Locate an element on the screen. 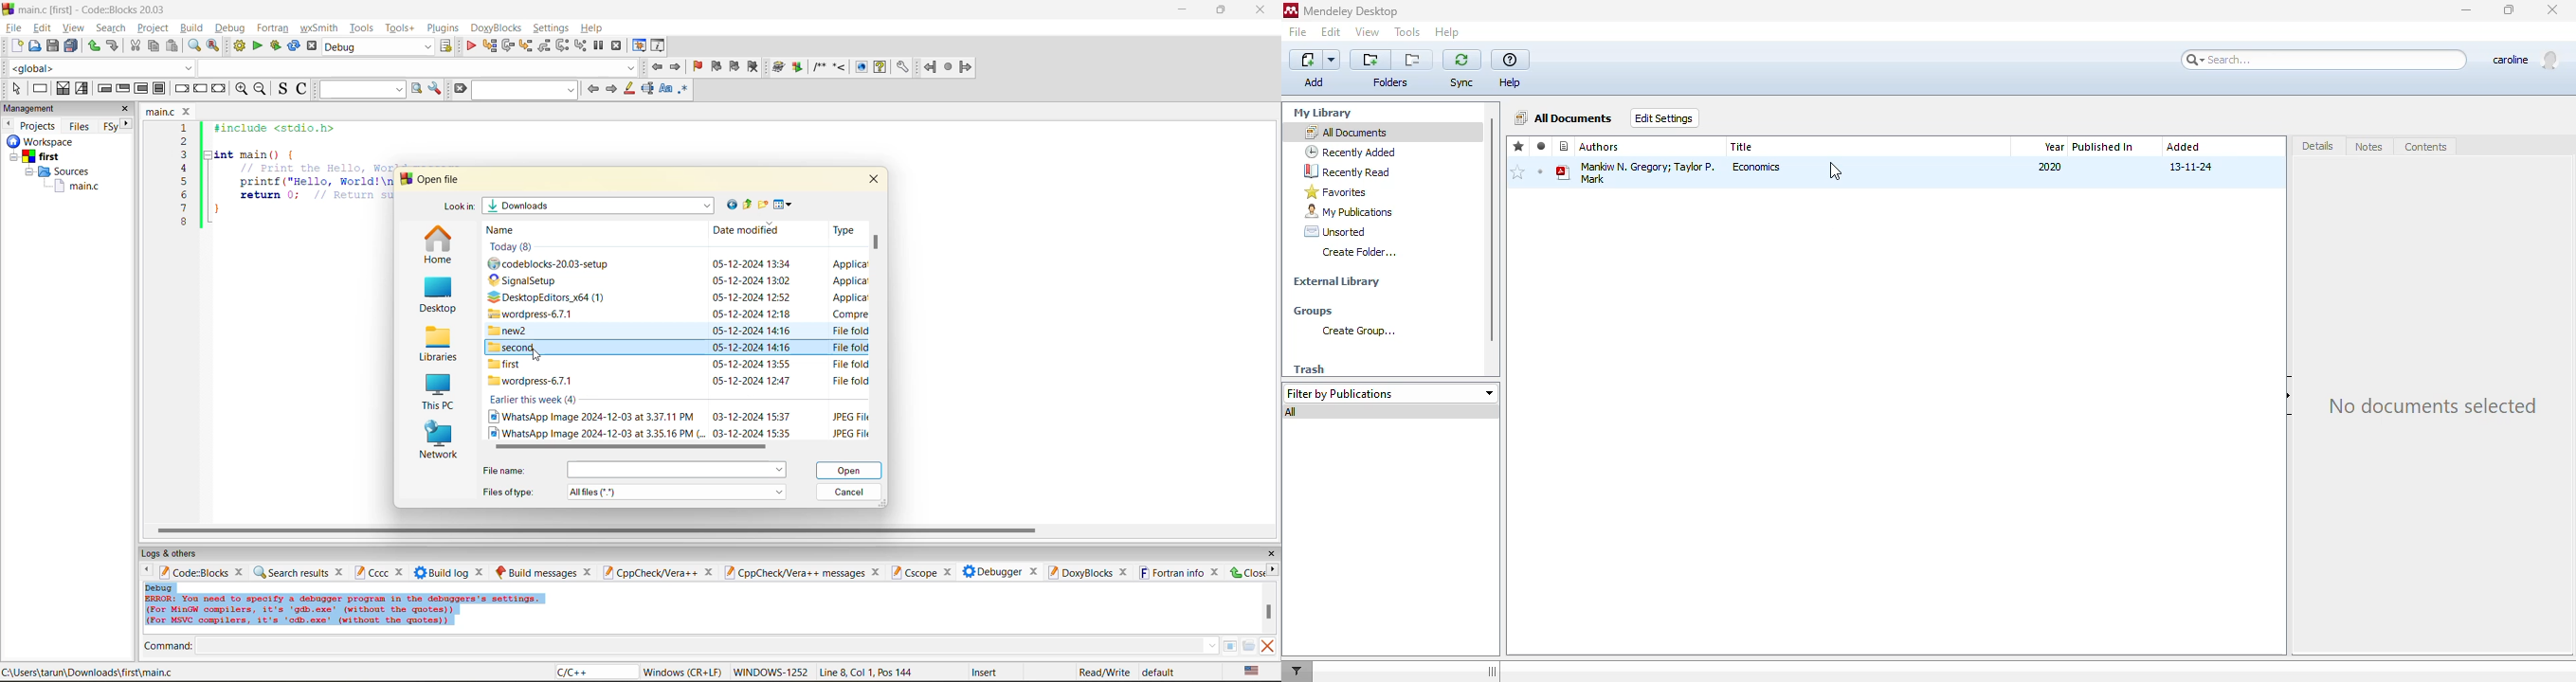 The width and height of the screenshot is (2576, 700). Desktop editors x64 is located at coordinates (551, 297).